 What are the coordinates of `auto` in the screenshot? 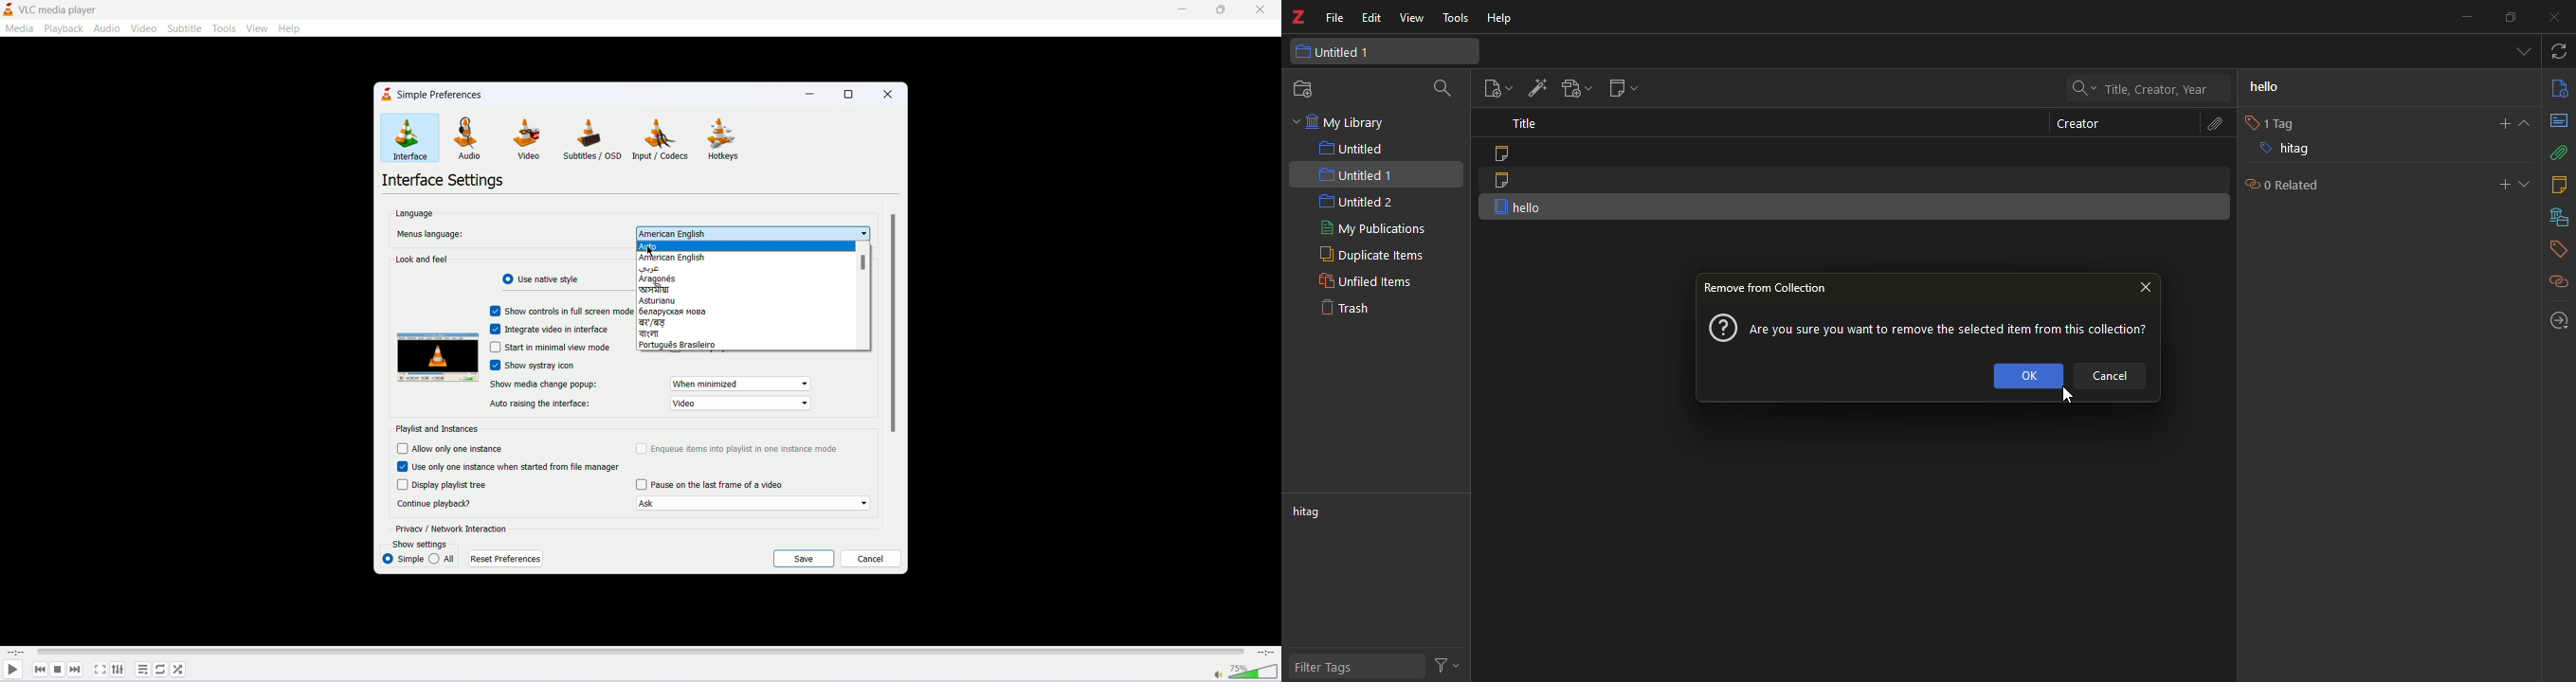 It's located at (746, 246).